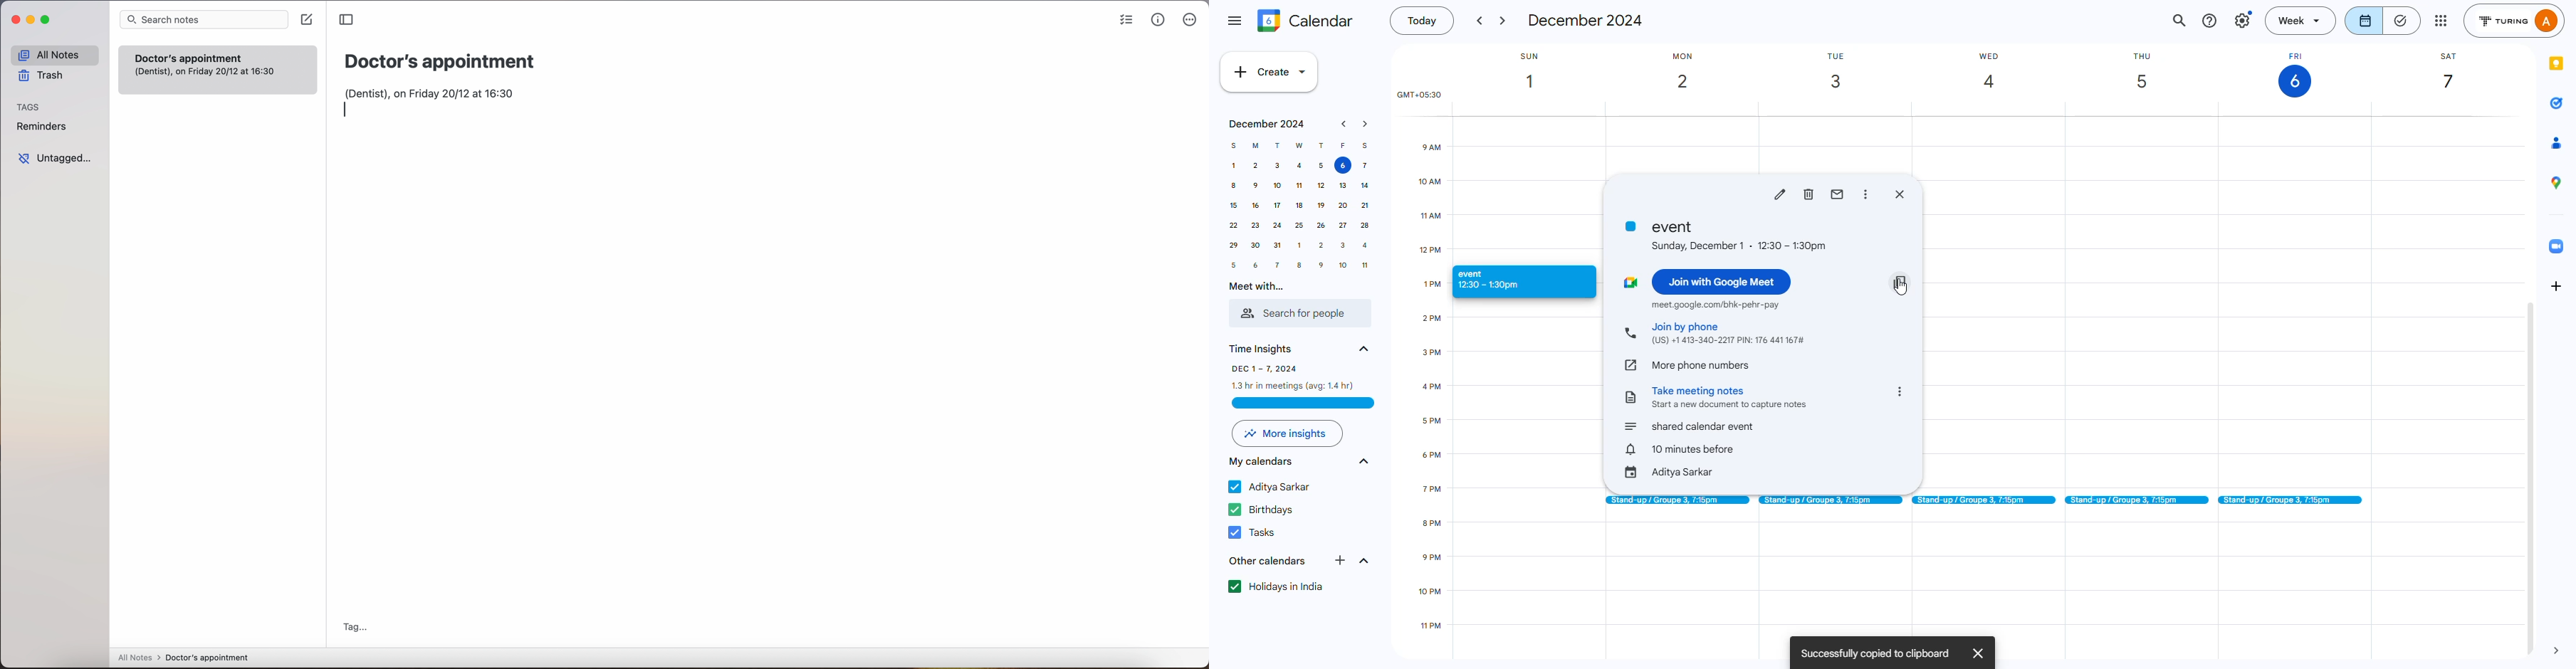 Image resolution: width=2576 pixels, height=672 pixels. I want to click on 10, so click(1277, 186).